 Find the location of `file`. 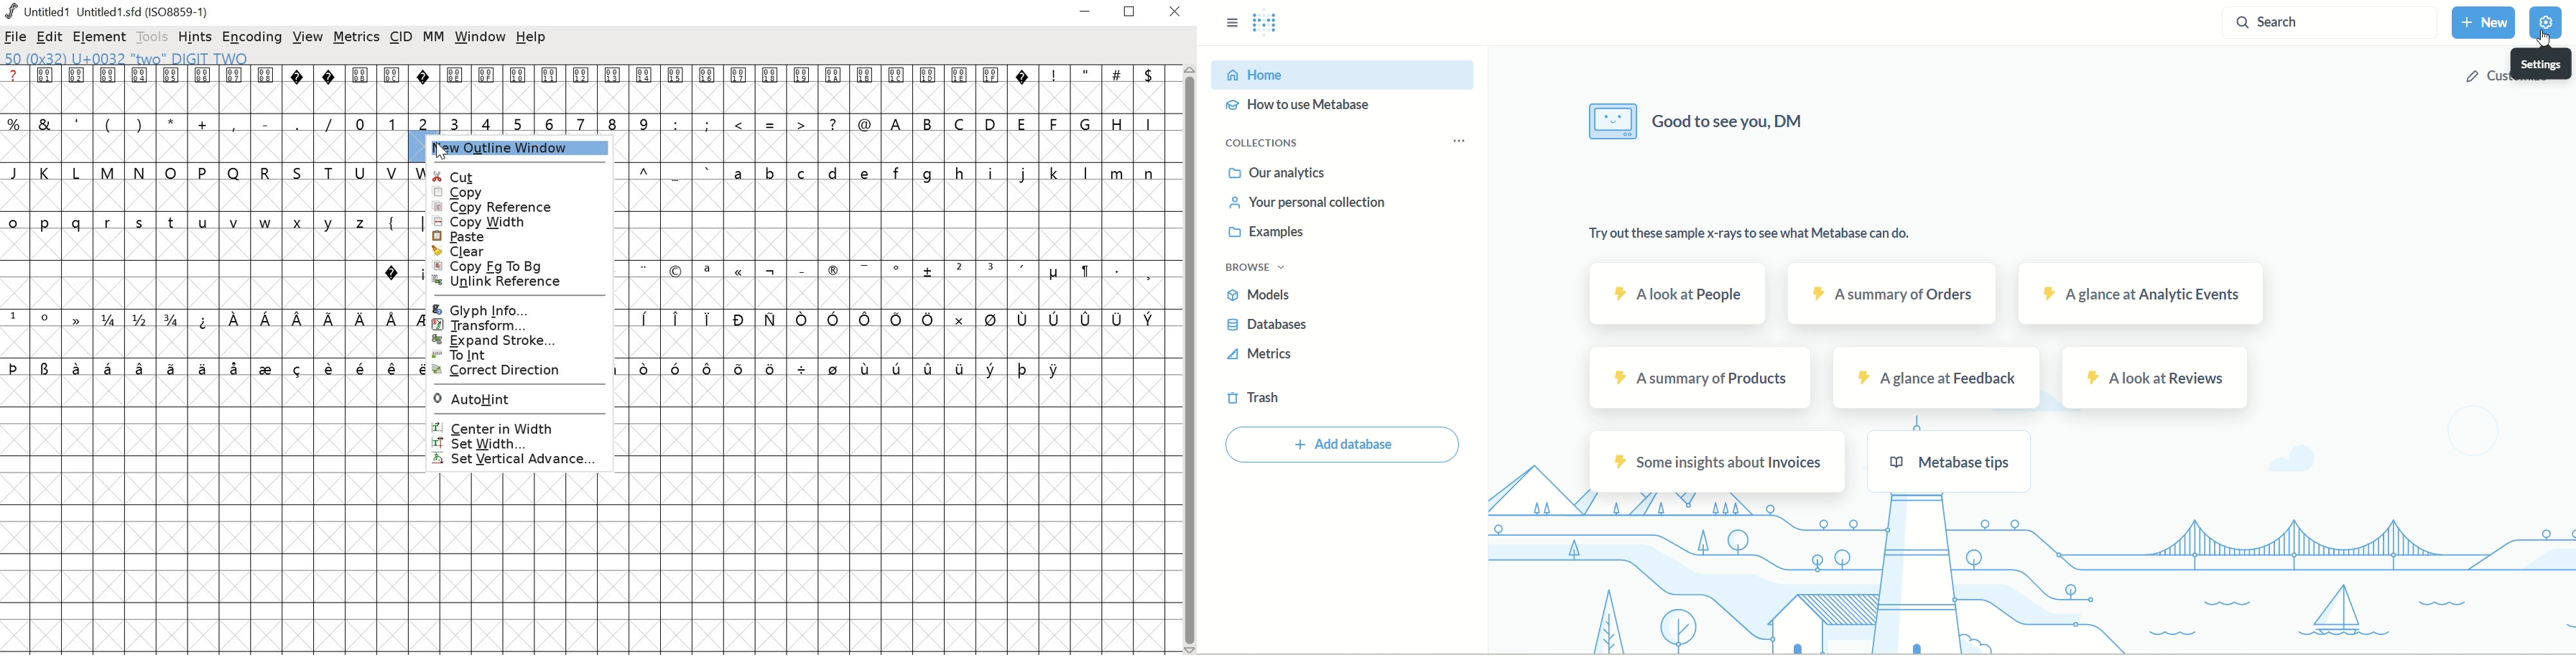

file is located at coordinates (17, 37).